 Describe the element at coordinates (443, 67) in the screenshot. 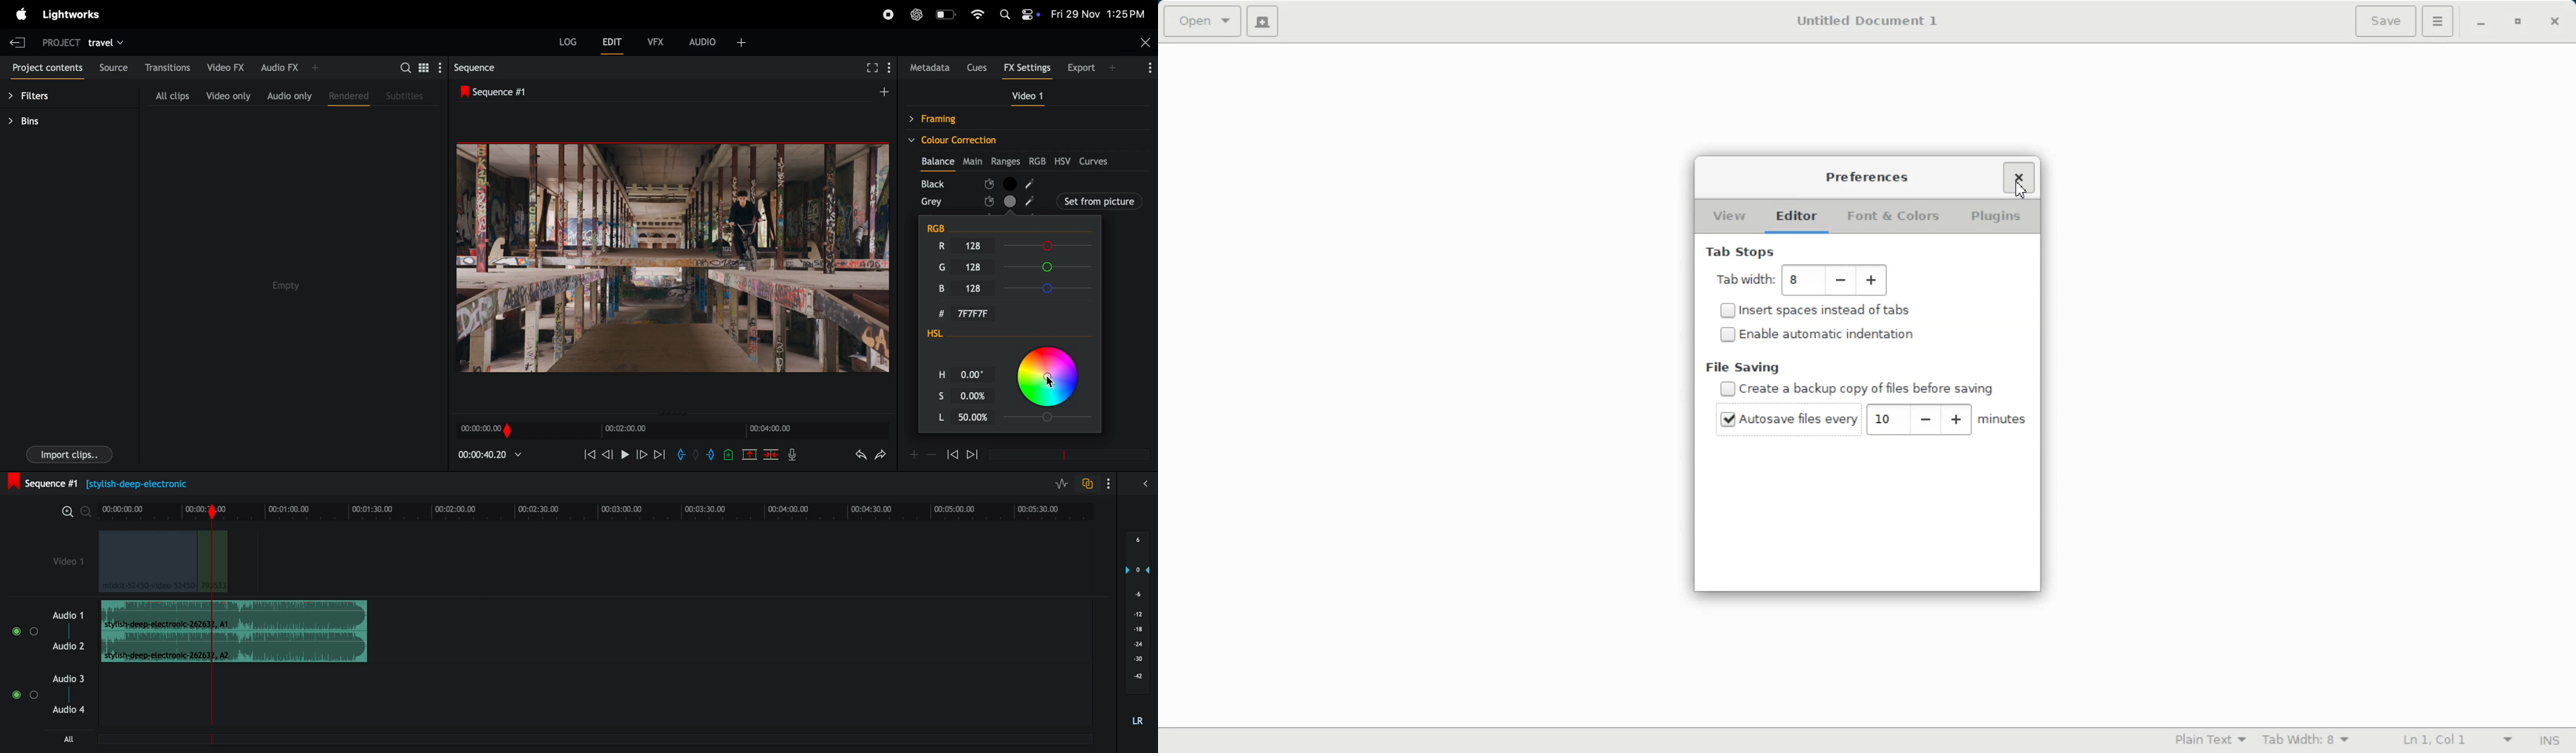

I see `show settings menu` at that location.